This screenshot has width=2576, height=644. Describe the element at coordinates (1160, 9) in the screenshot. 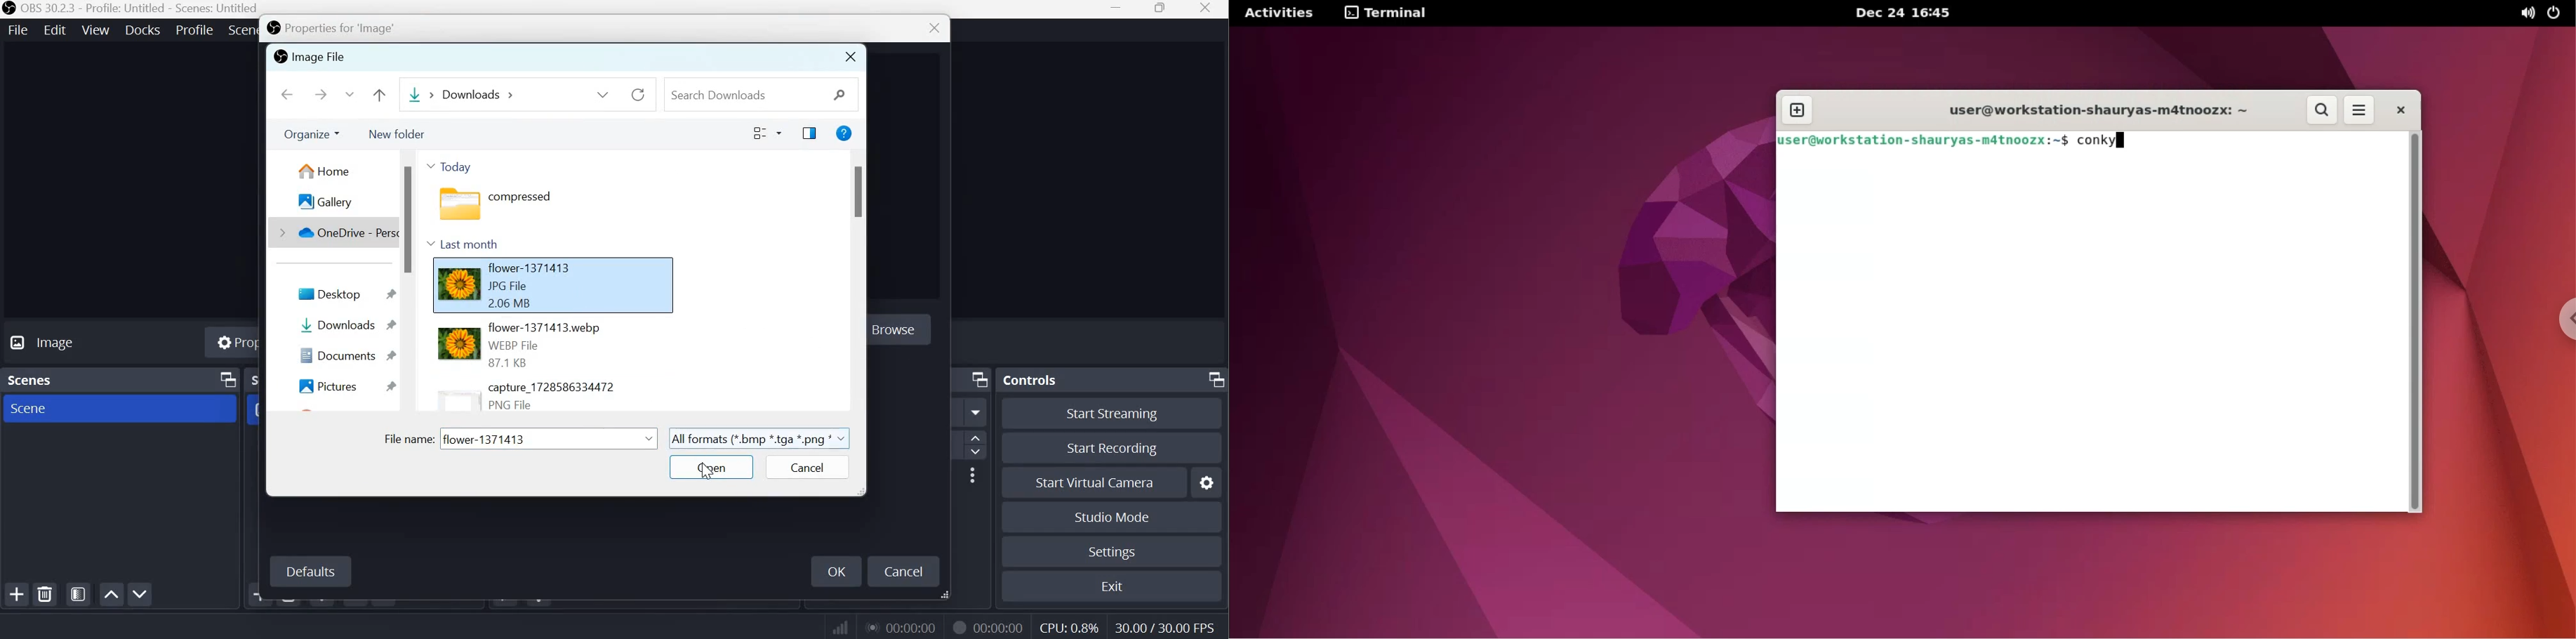

I see `Windows size toggle` at that location.